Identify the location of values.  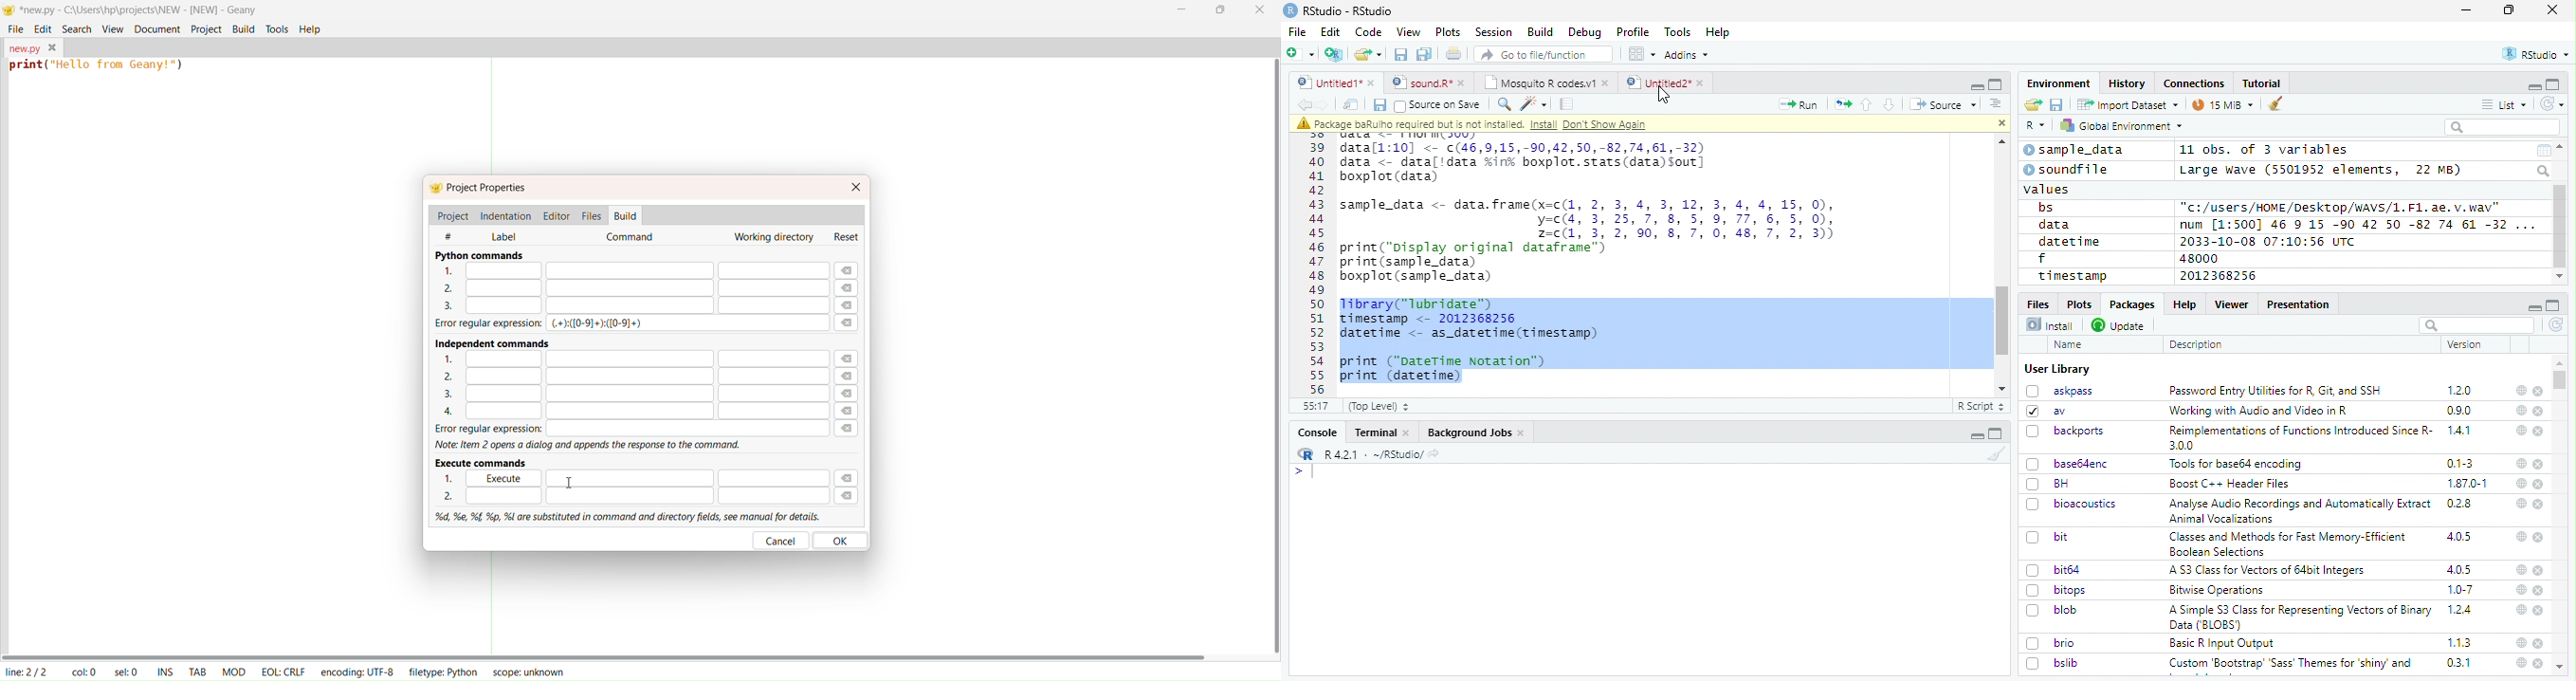
(2048, 188).